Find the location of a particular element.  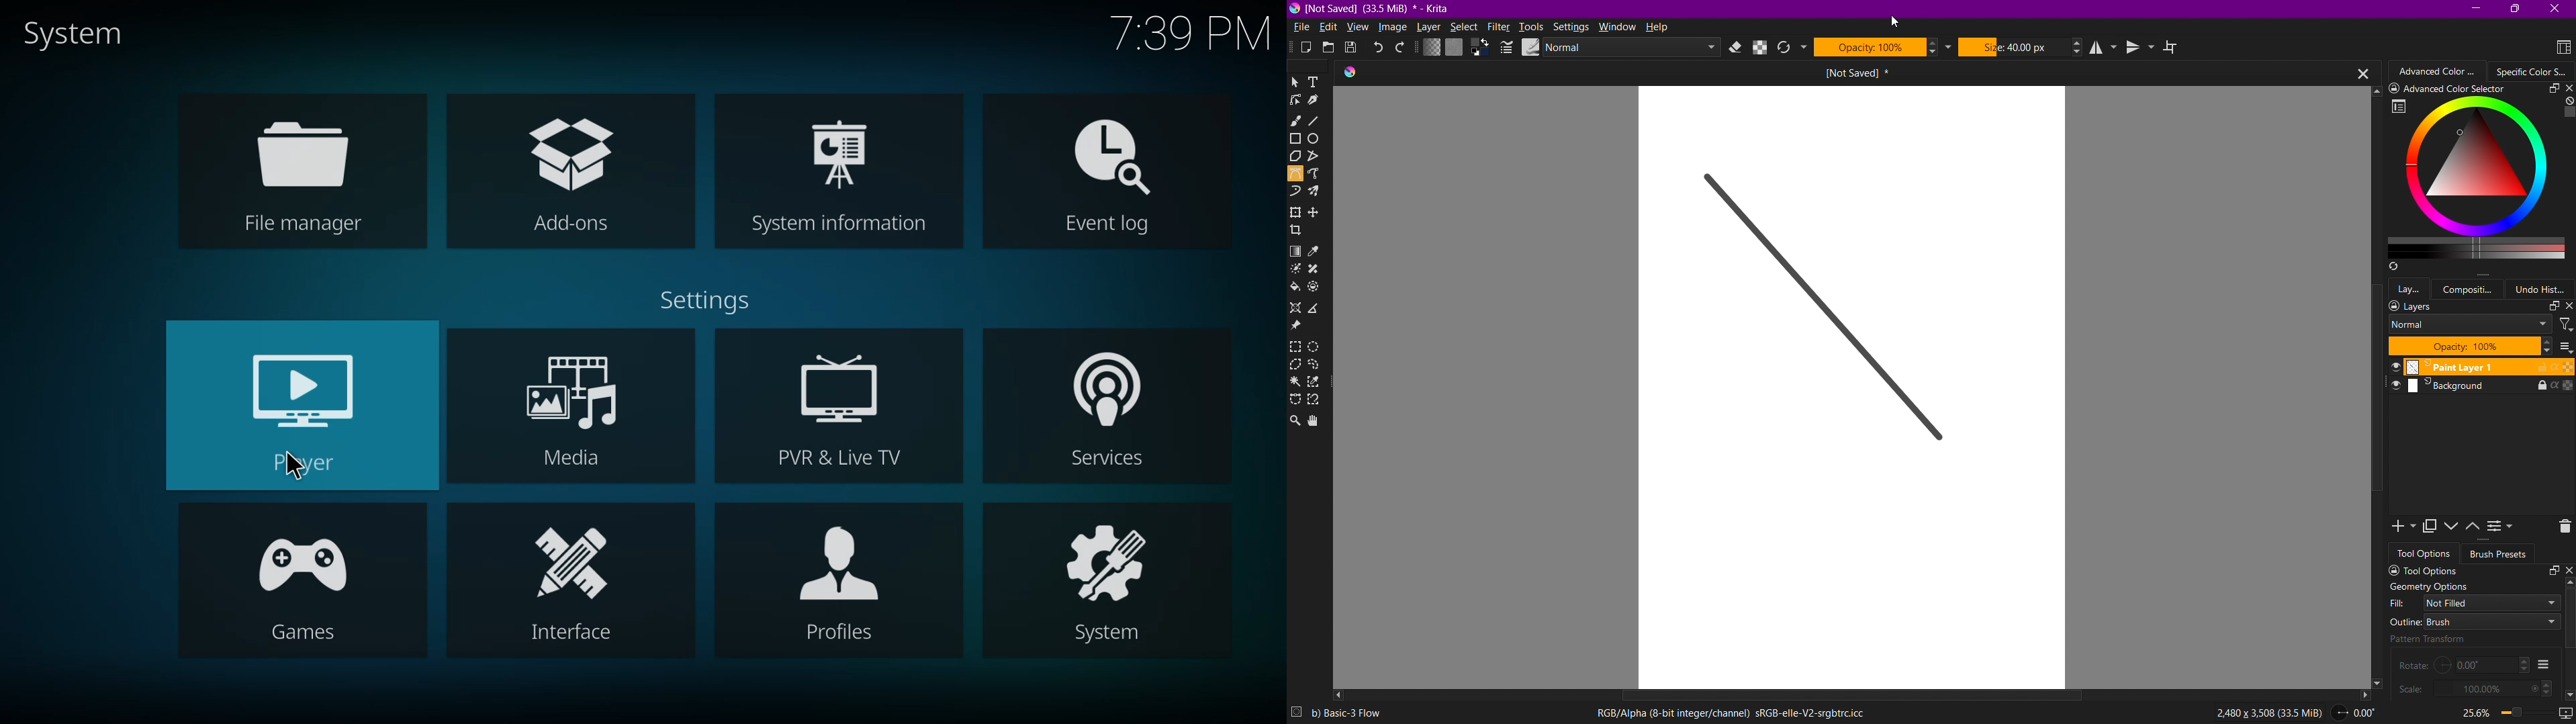

Edit Brush Settings is located at coordinates (1505, 48).